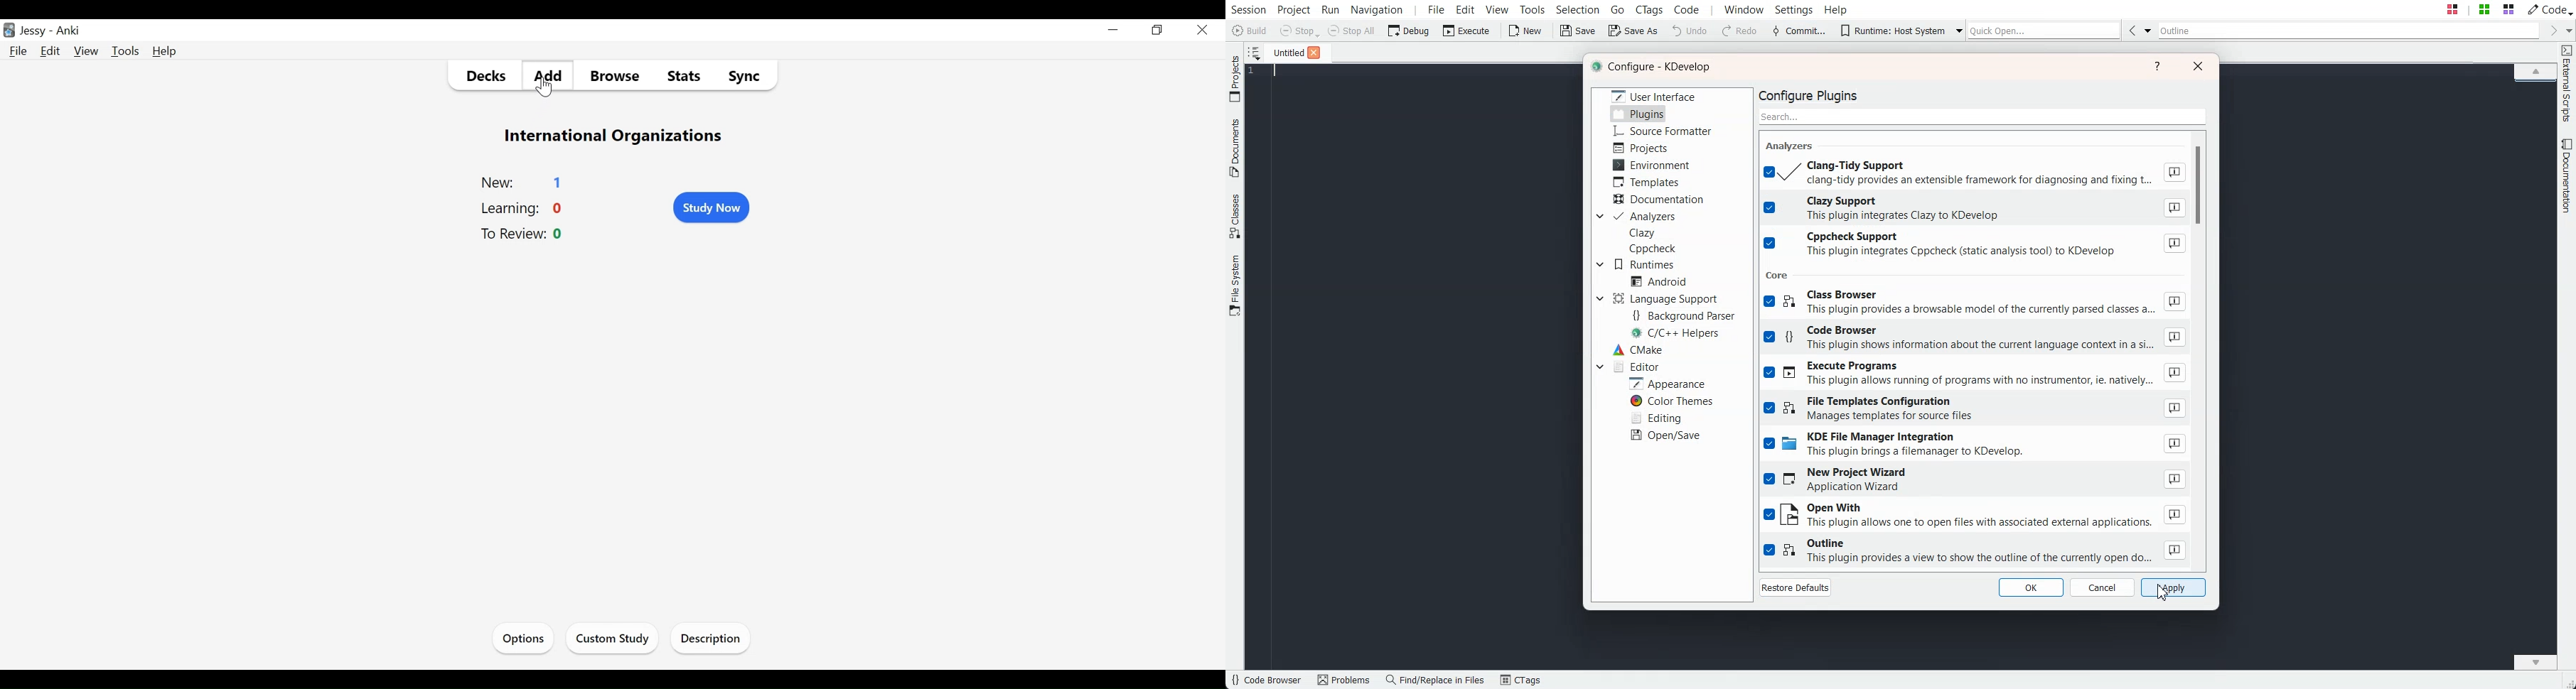  What do you see at coordinates (2567, 682) in the screenshot?
I see `Slide Shifter` at bounding box center [2567, 682].